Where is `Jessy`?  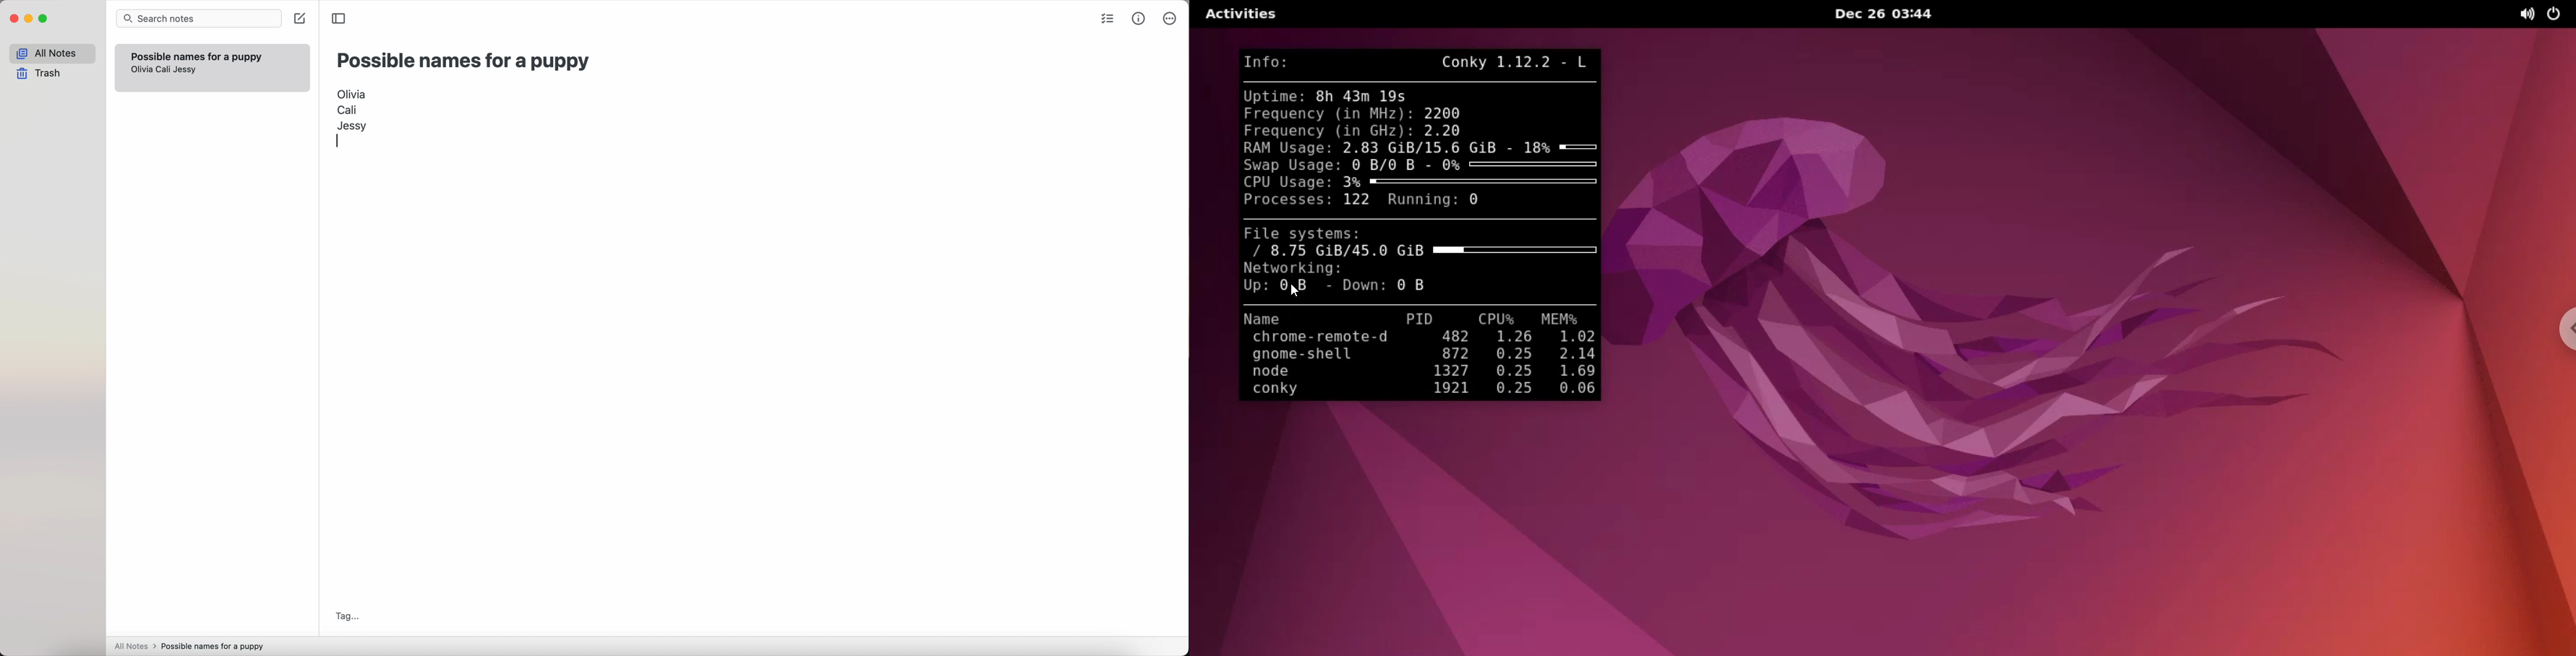 Jessy is located at coordinates (187, 70).